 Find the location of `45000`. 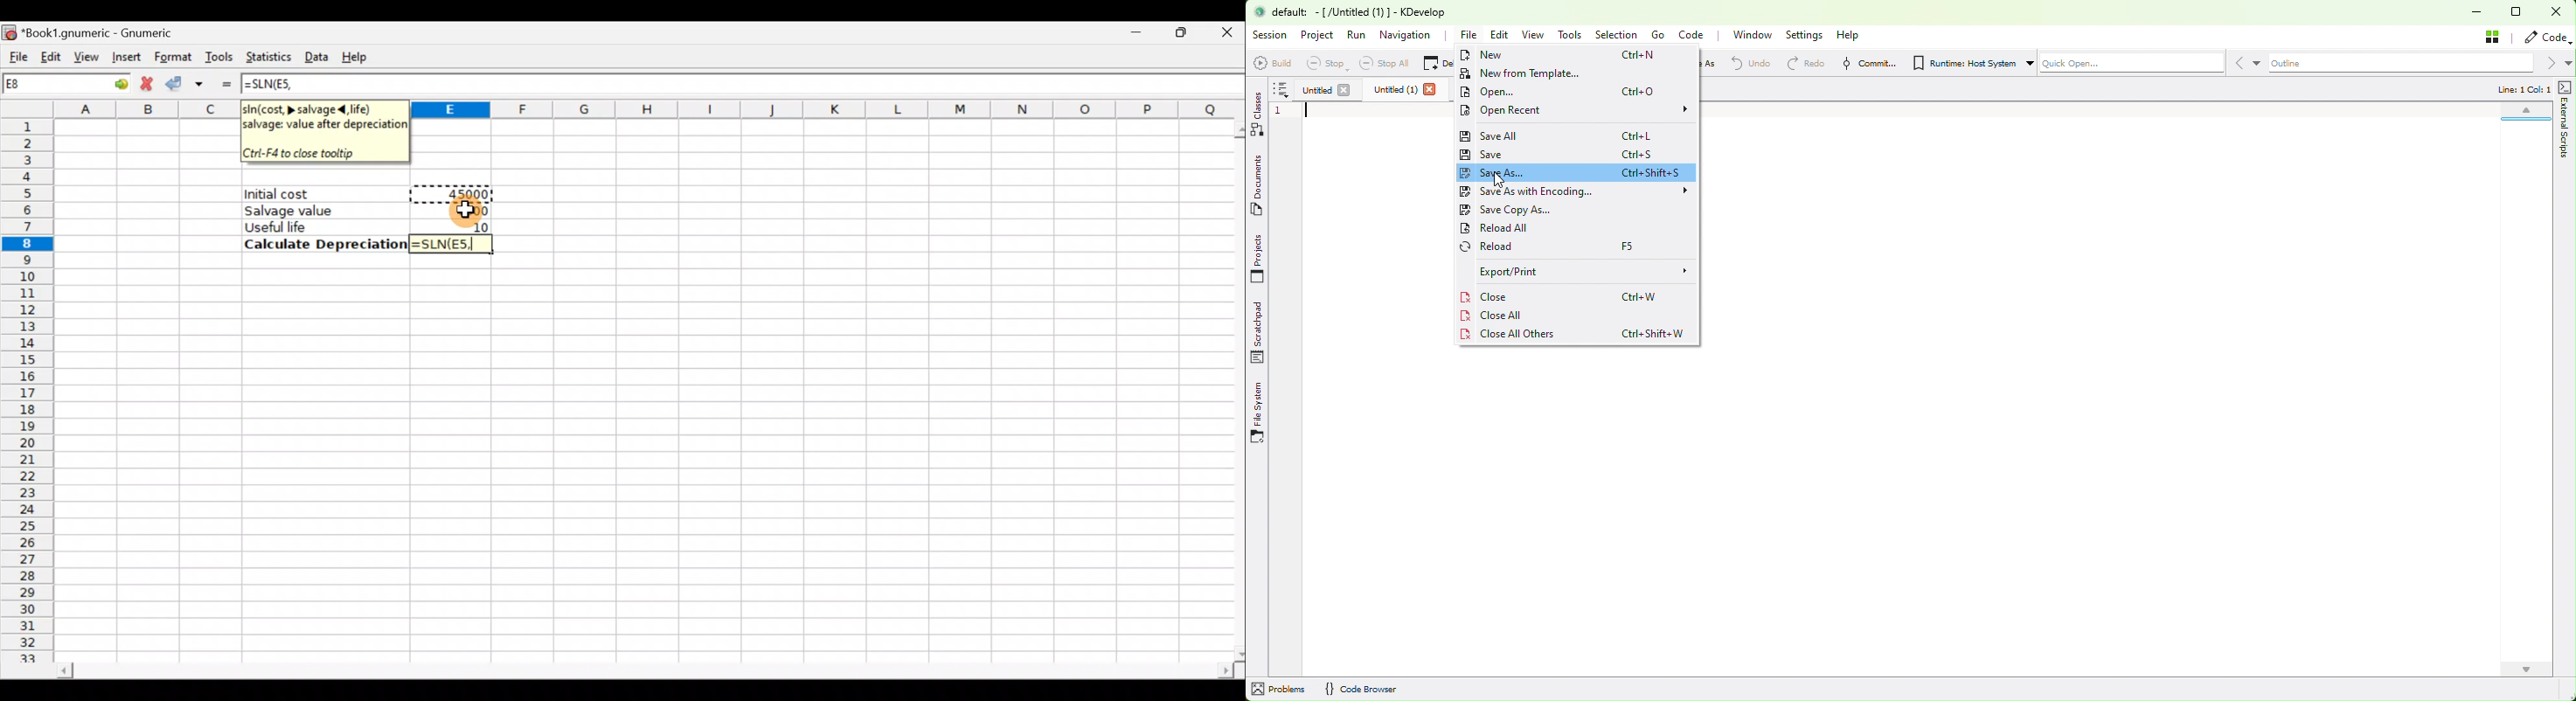

45000 is located at coordinates (465, 192).